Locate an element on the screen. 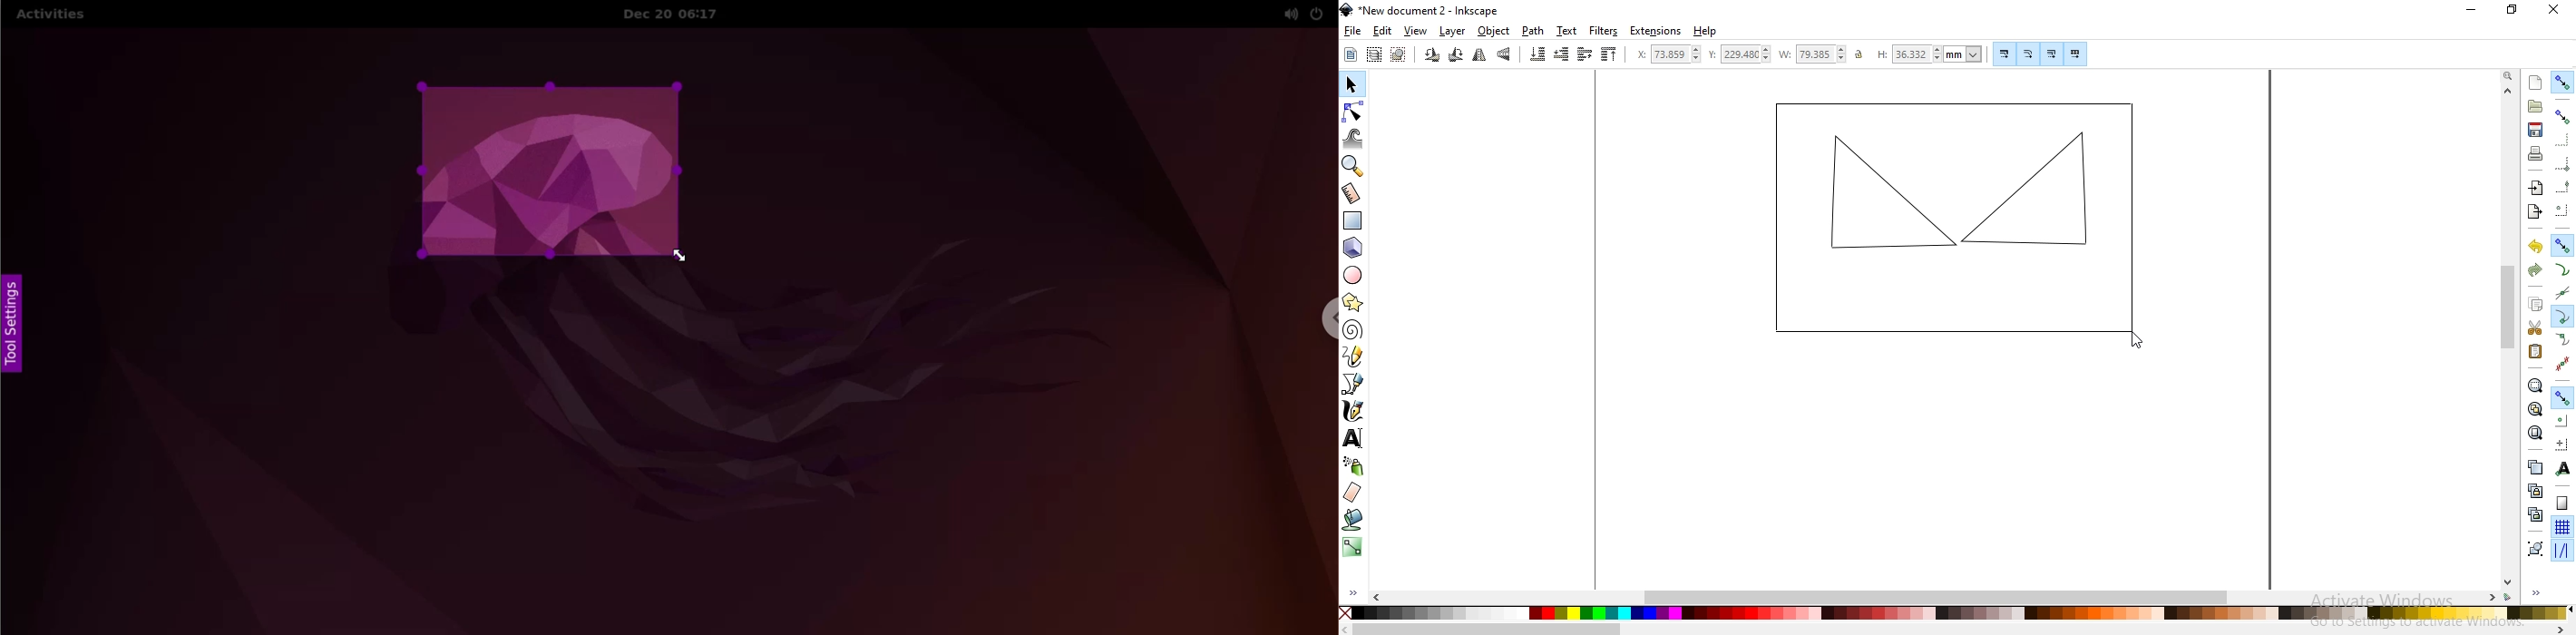  unlock is located at coordinates (1860, 54).